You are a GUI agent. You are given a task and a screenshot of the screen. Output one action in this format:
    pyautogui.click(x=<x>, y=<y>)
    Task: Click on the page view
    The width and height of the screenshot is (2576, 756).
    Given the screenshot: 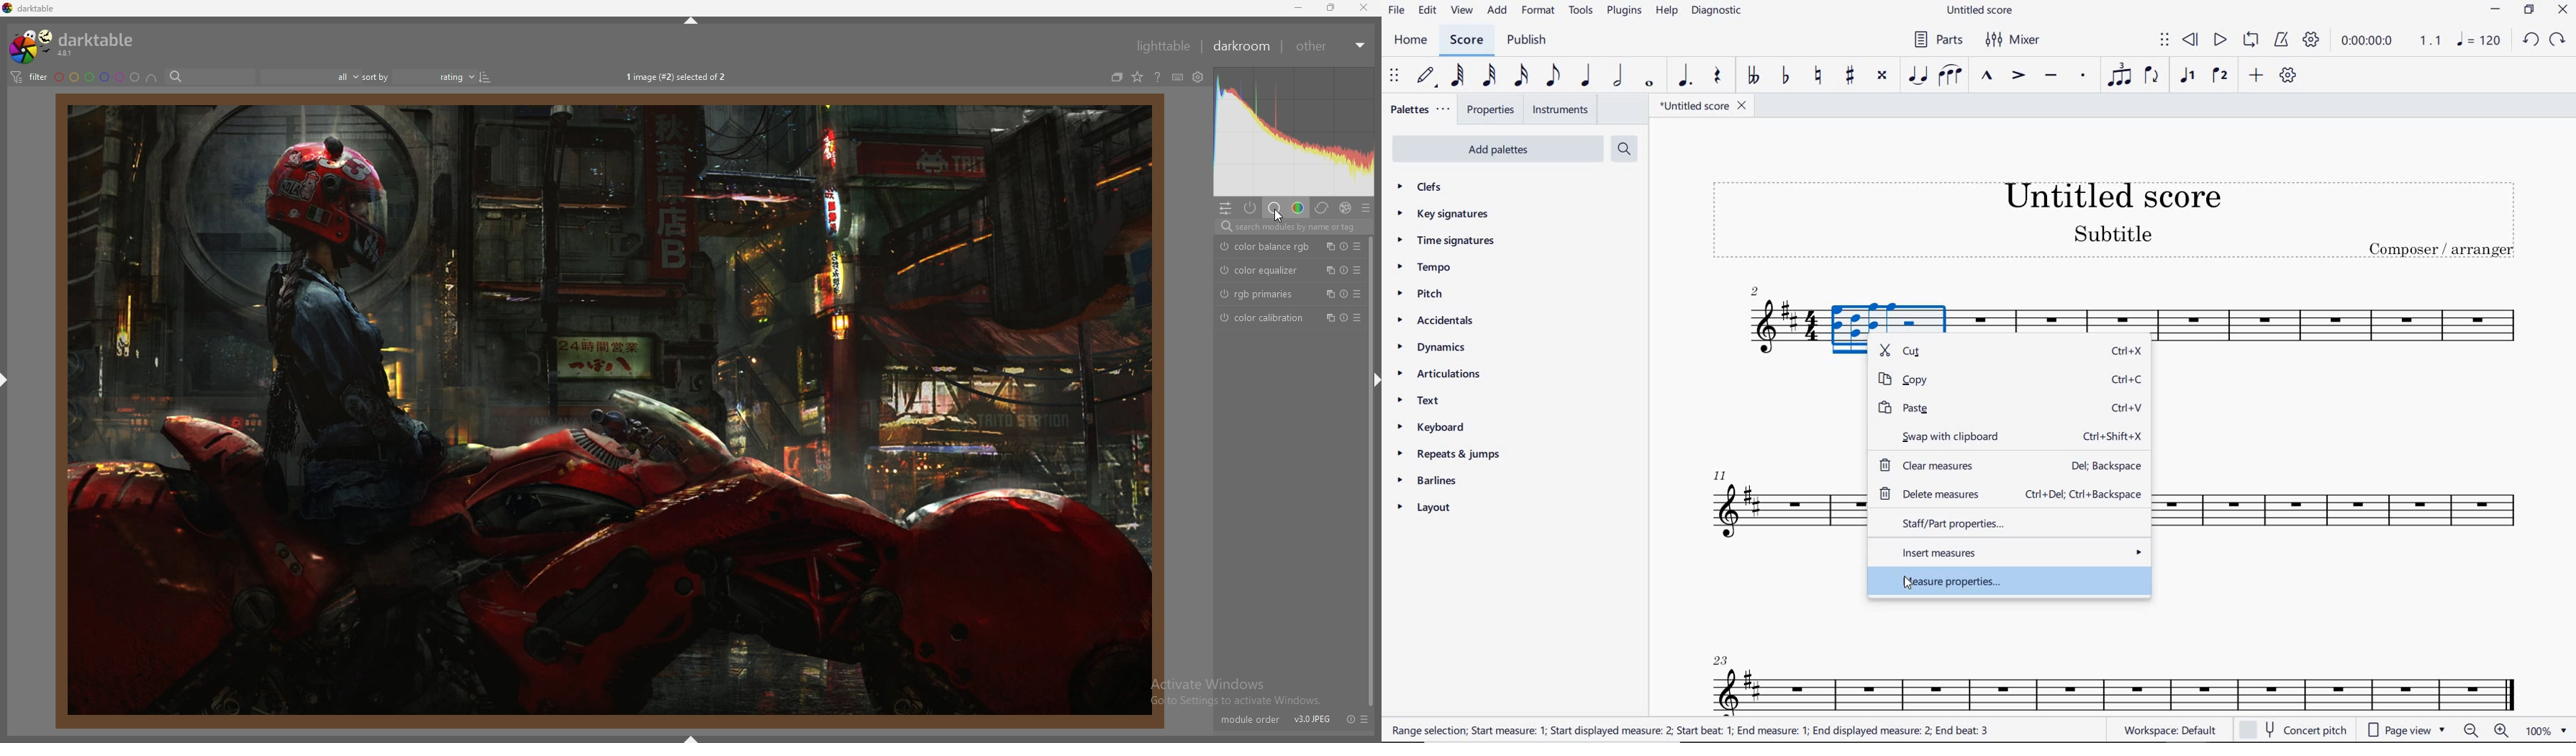 What is the action you would take?
    pyautogui.click(x=2406, y=730)
    